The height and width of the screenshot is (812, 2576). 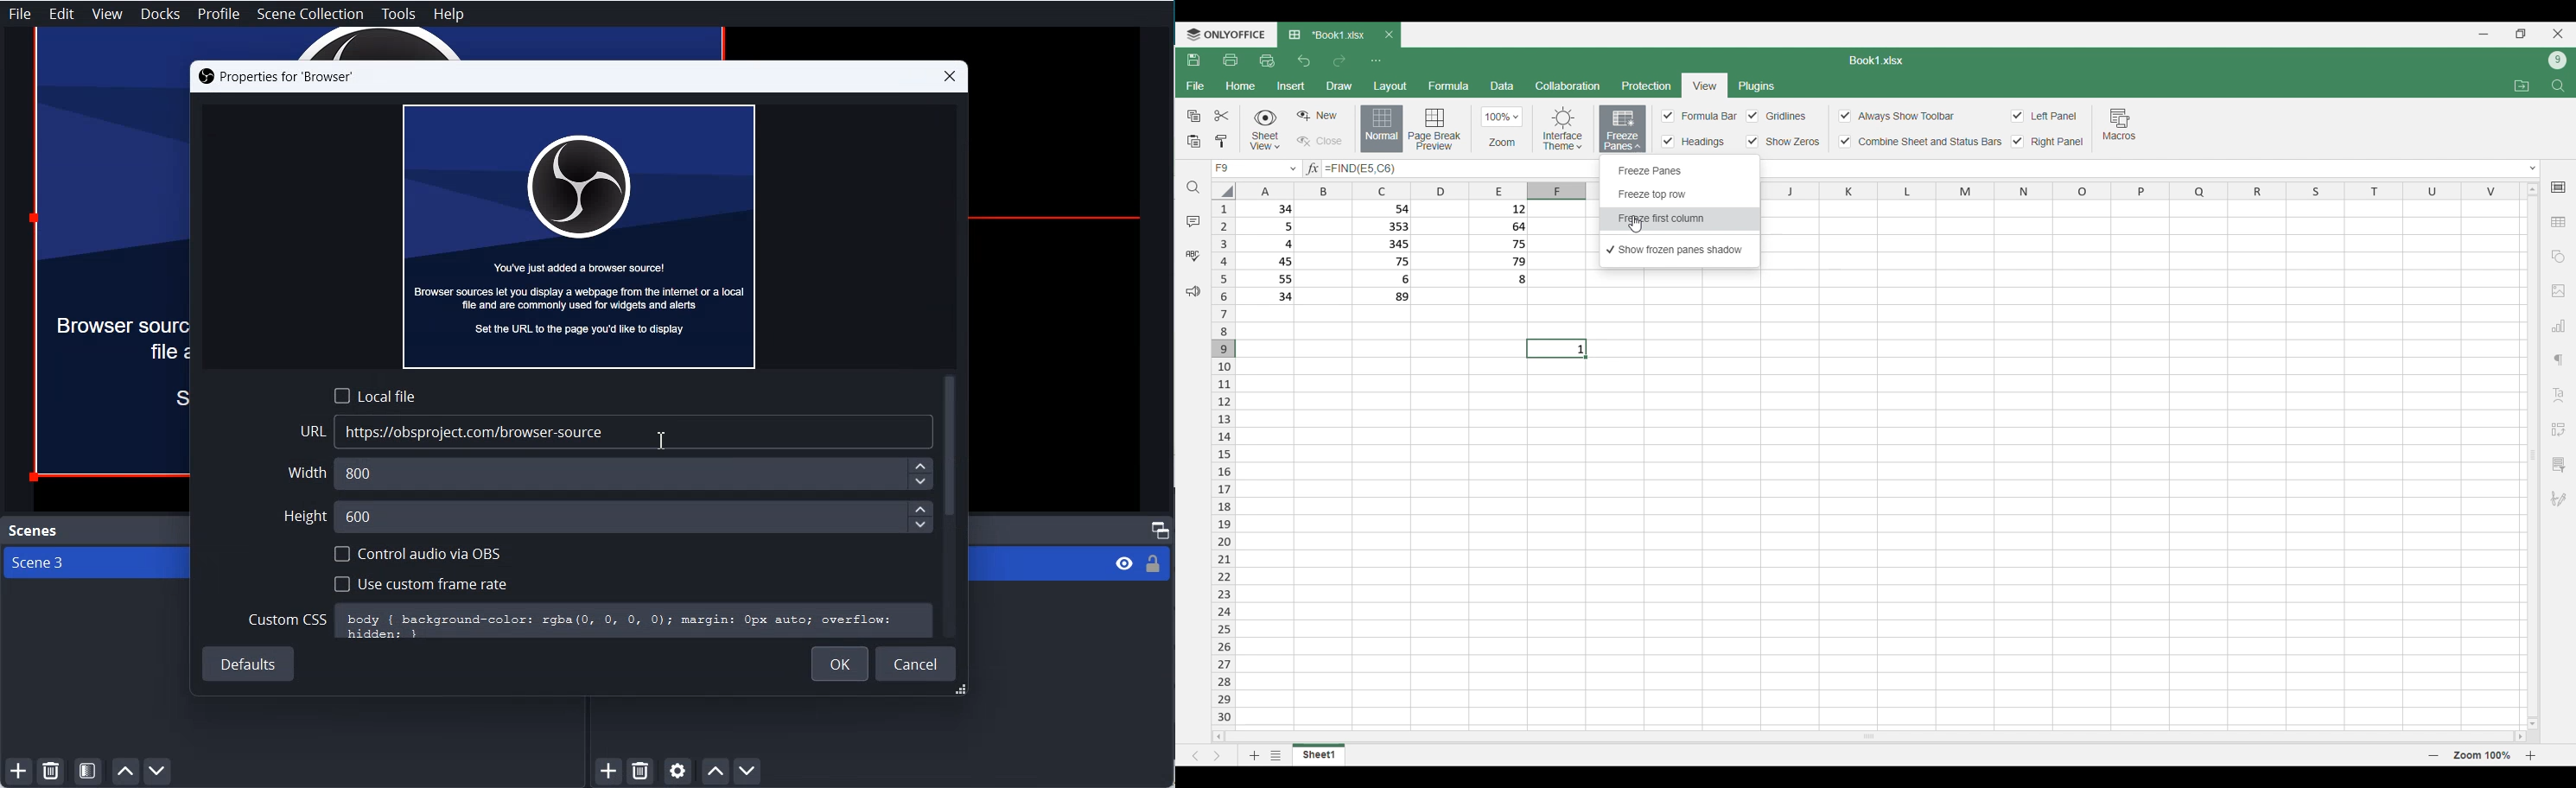 What do you see at coordinates (1389, 87) in the screenshot?
I see `Layout menu` at bounding box center [1389, 87].